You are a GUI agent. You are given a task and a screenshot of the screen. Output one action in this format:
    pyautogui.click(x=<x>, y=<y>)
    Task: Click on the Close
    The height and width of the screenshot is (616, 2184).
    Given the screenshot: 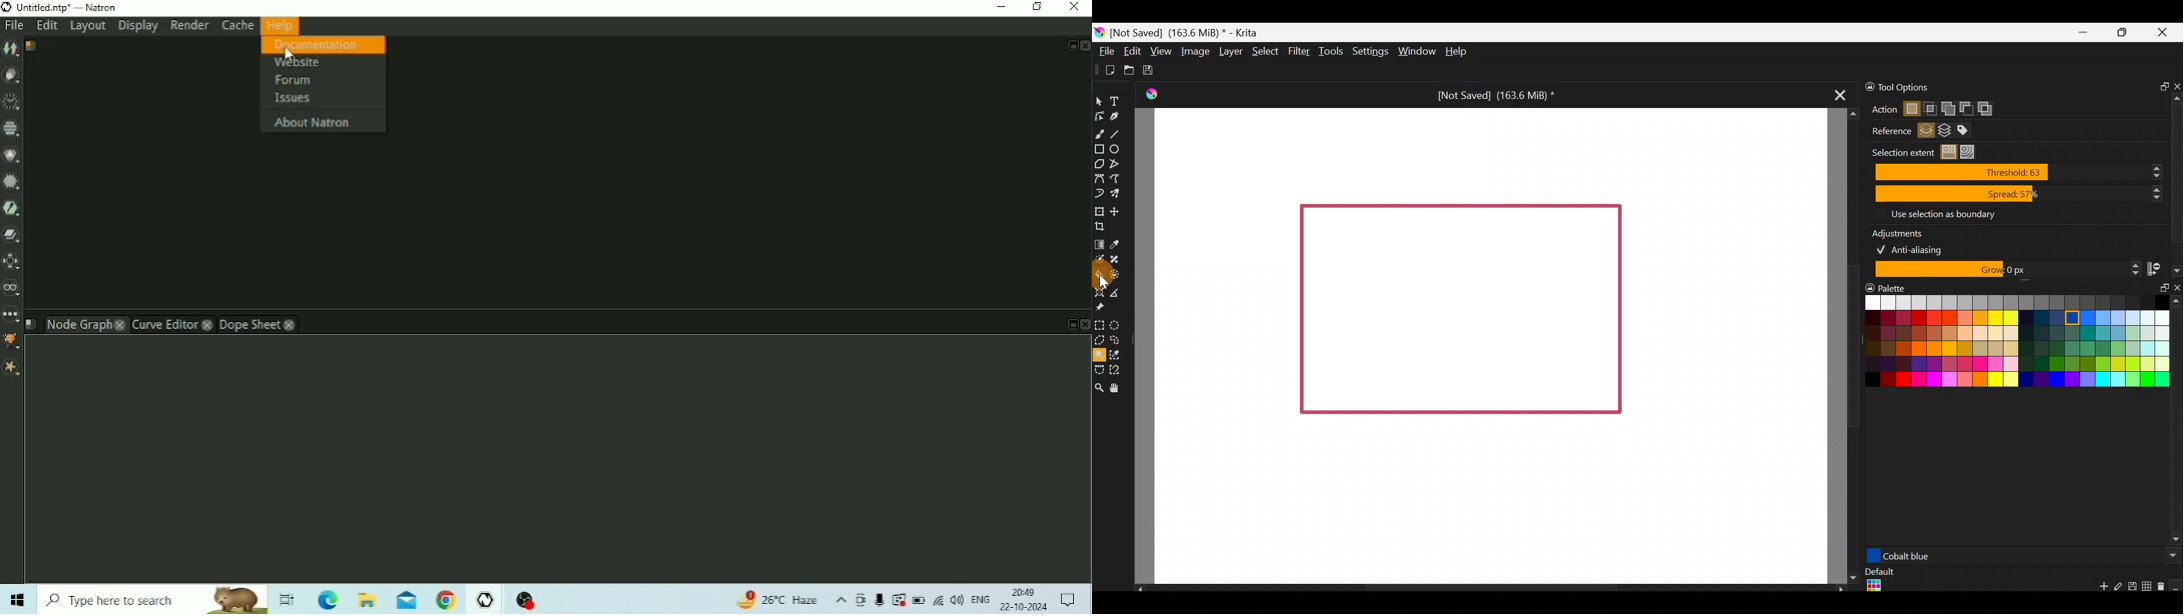 What is the action you would take?
    pyautogui.click(x=2166, y=34)
    